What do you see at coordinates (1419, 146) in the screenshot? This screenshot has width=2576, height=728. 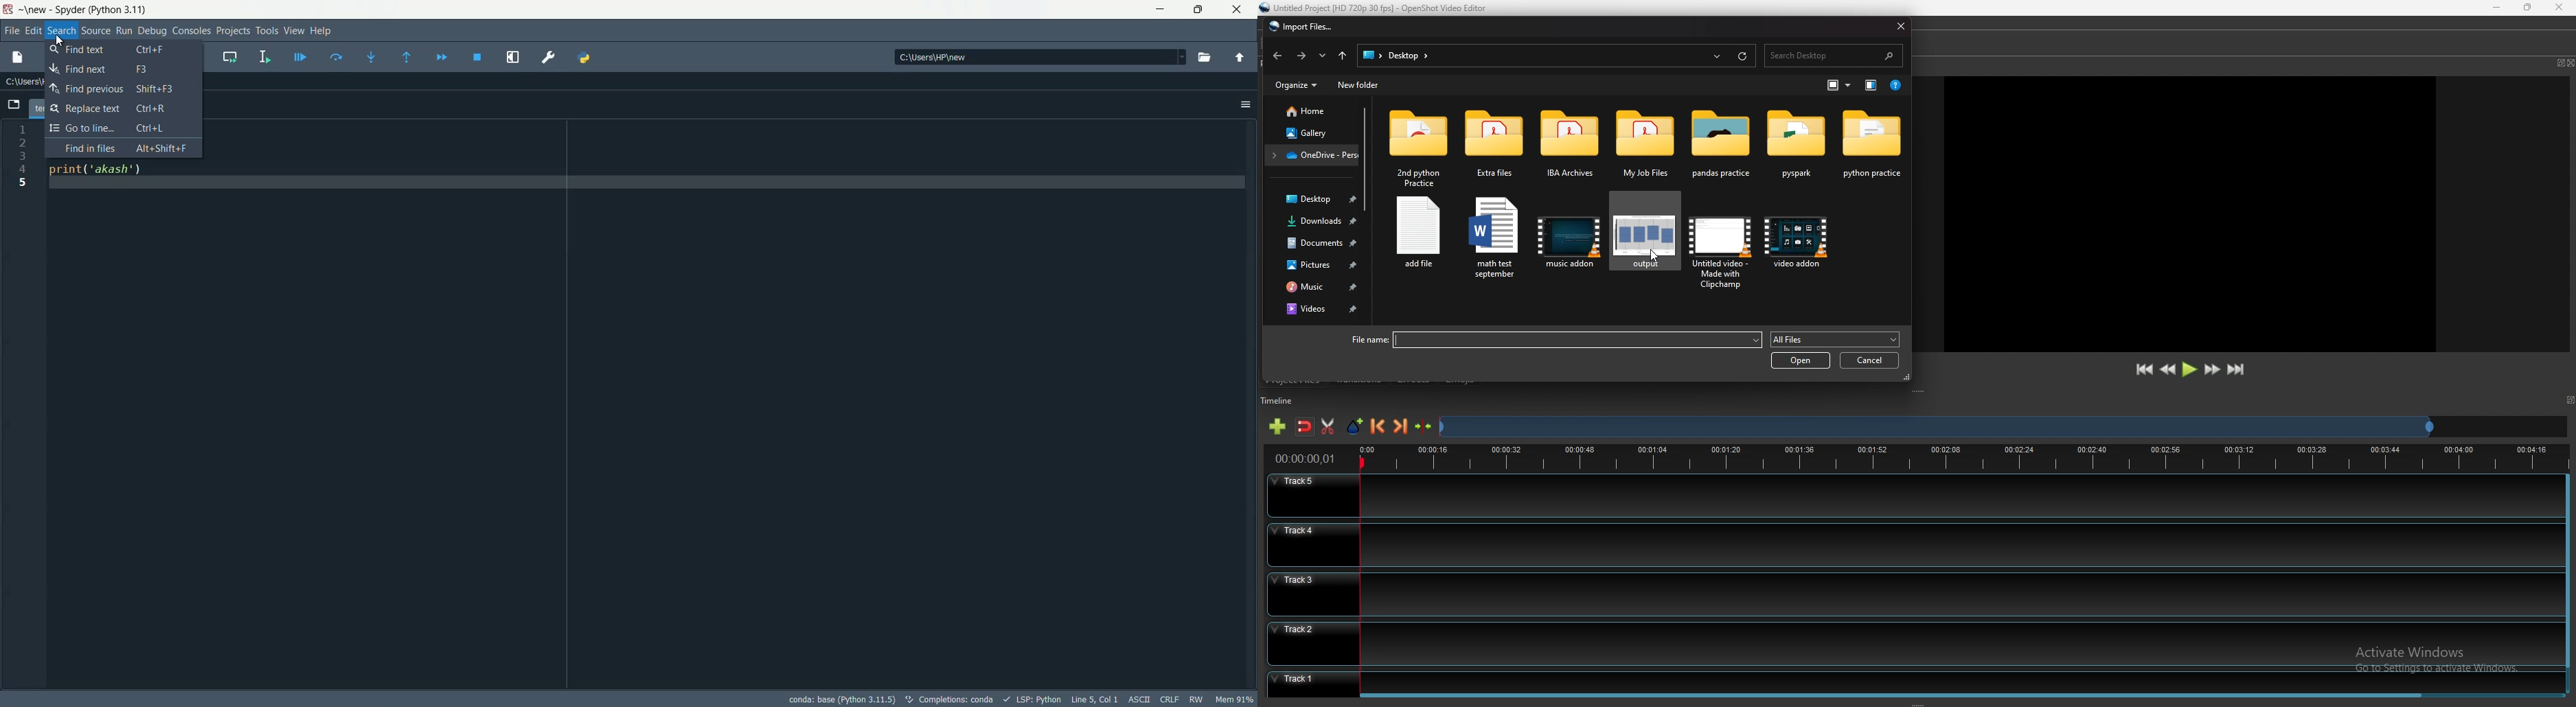 I see `folder` at bounding box center [1419, 146].